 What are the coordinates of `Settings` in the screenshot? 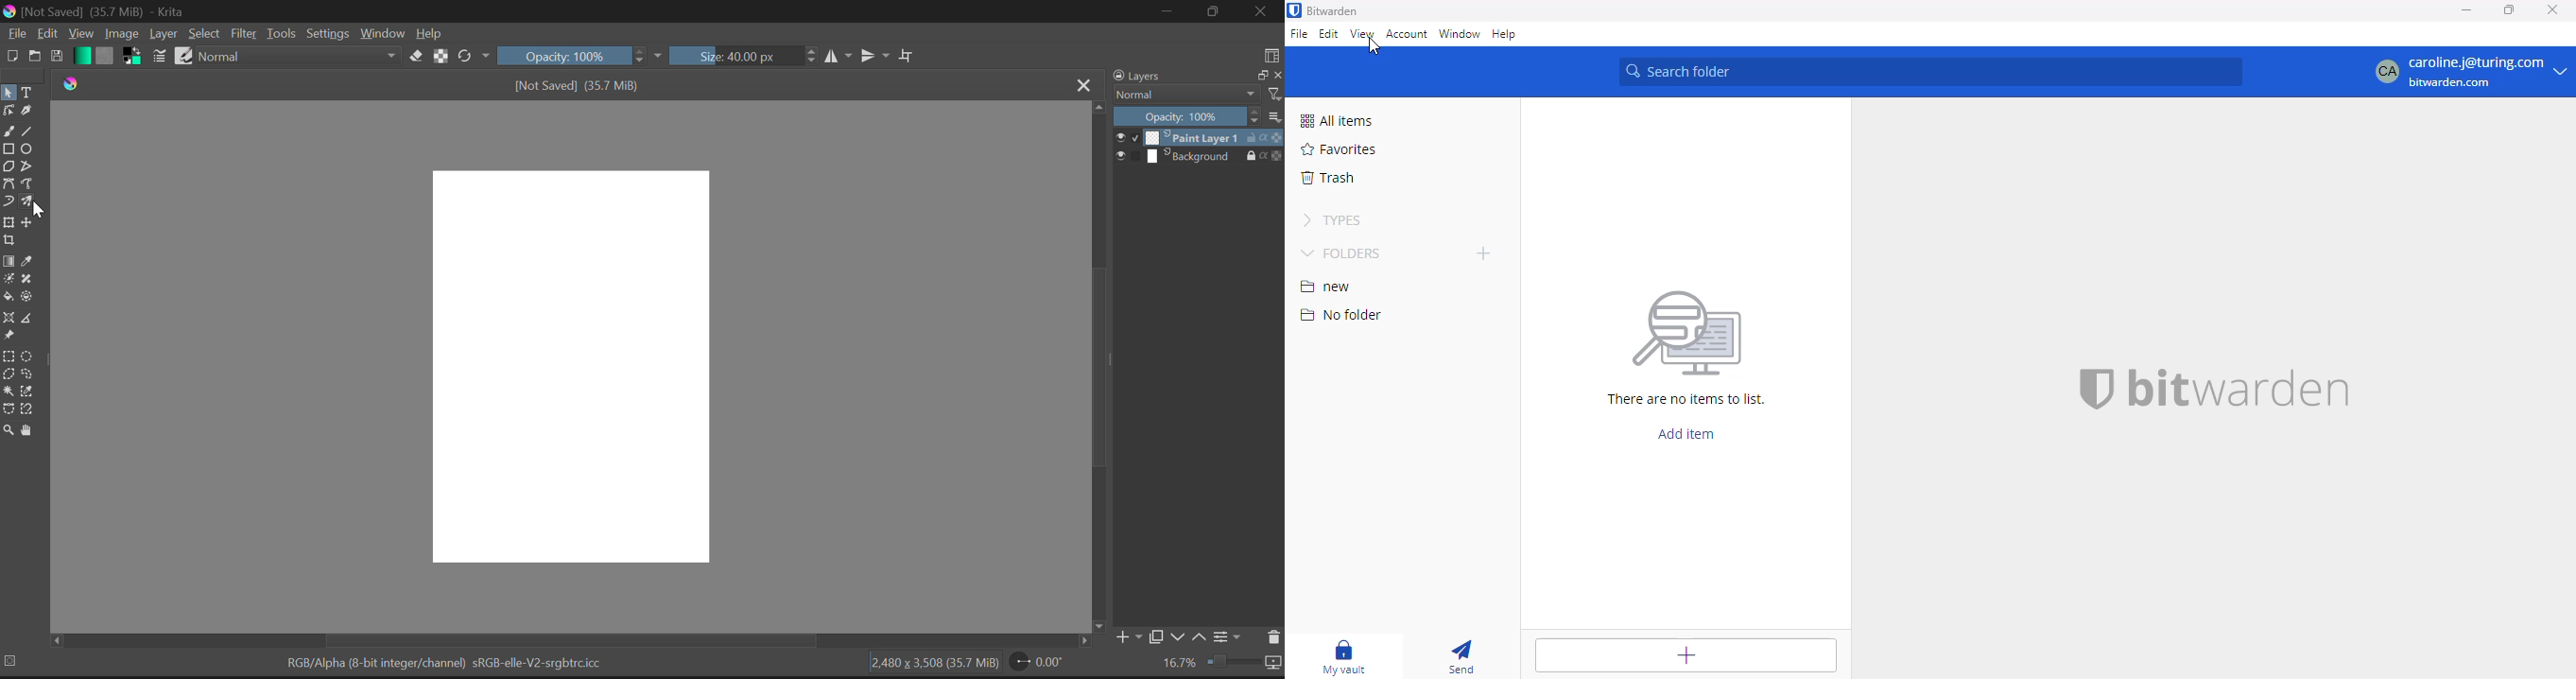 It's located at (1230, 639).